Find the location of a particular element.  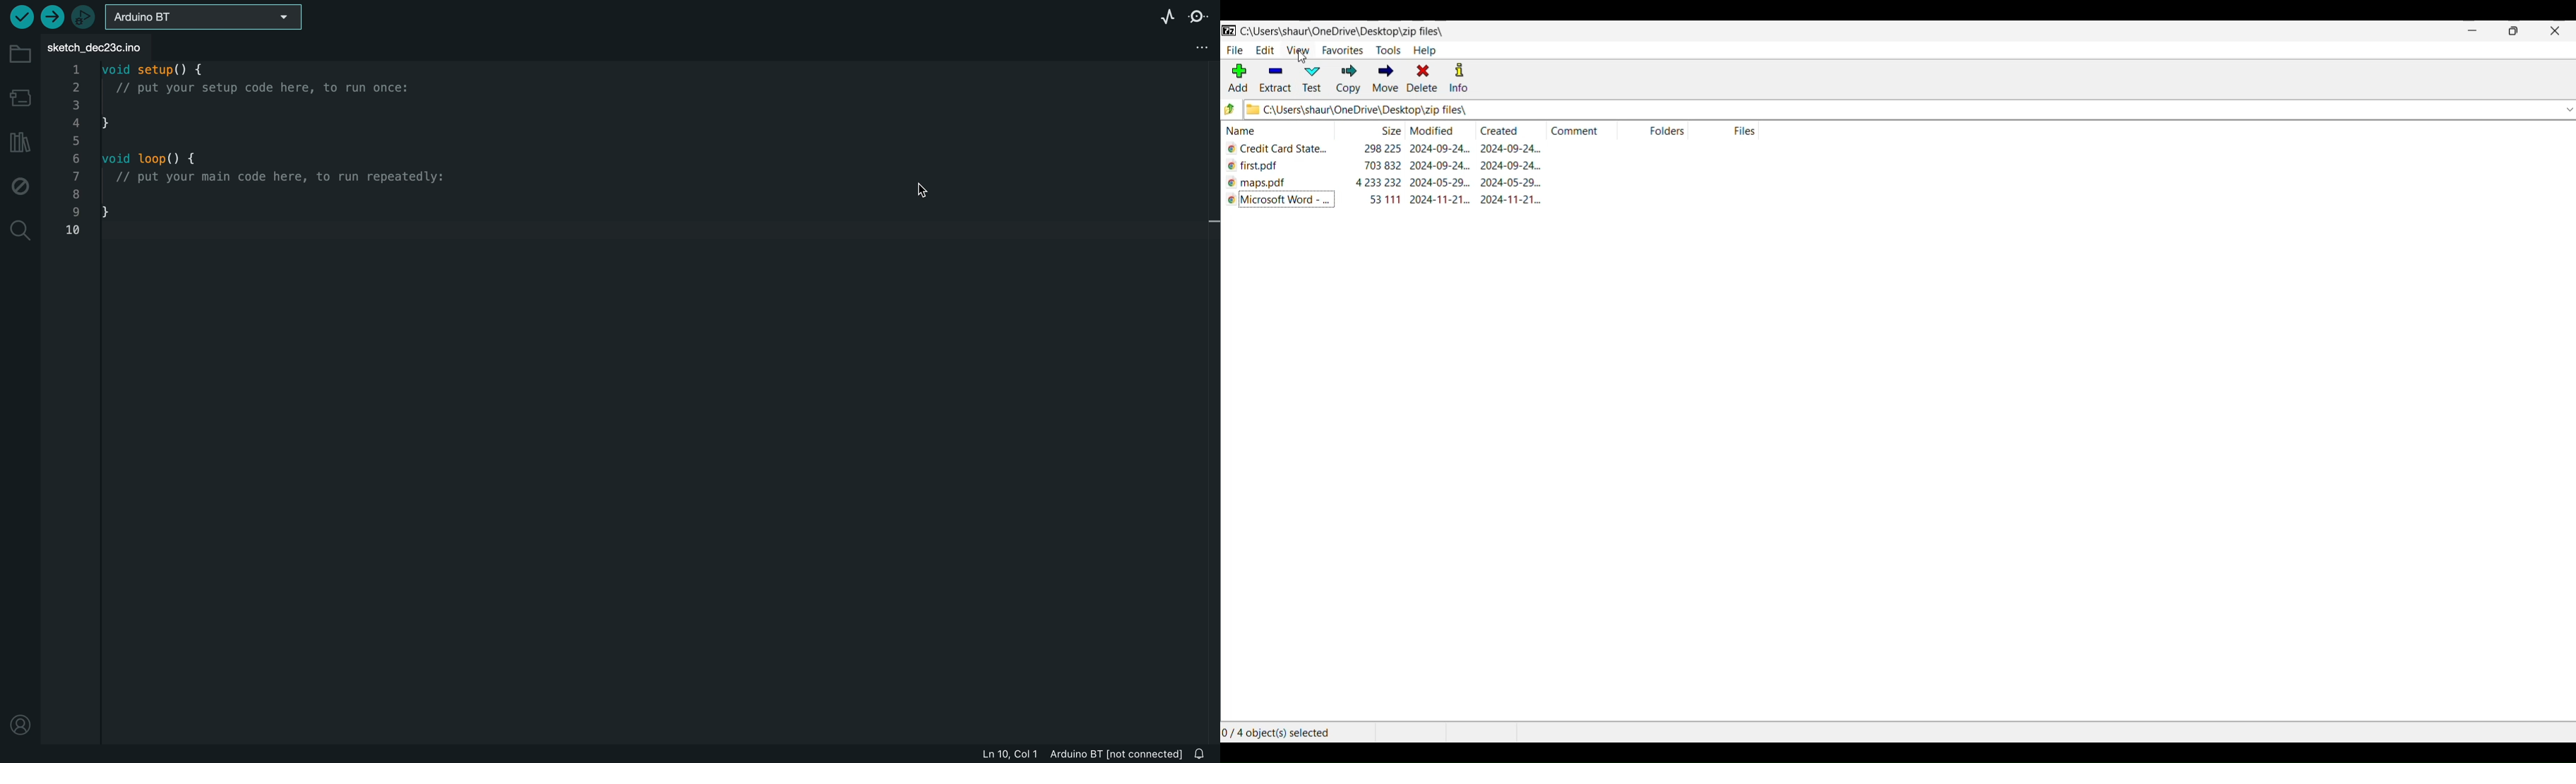

upload is located at coordinates (52, 18).